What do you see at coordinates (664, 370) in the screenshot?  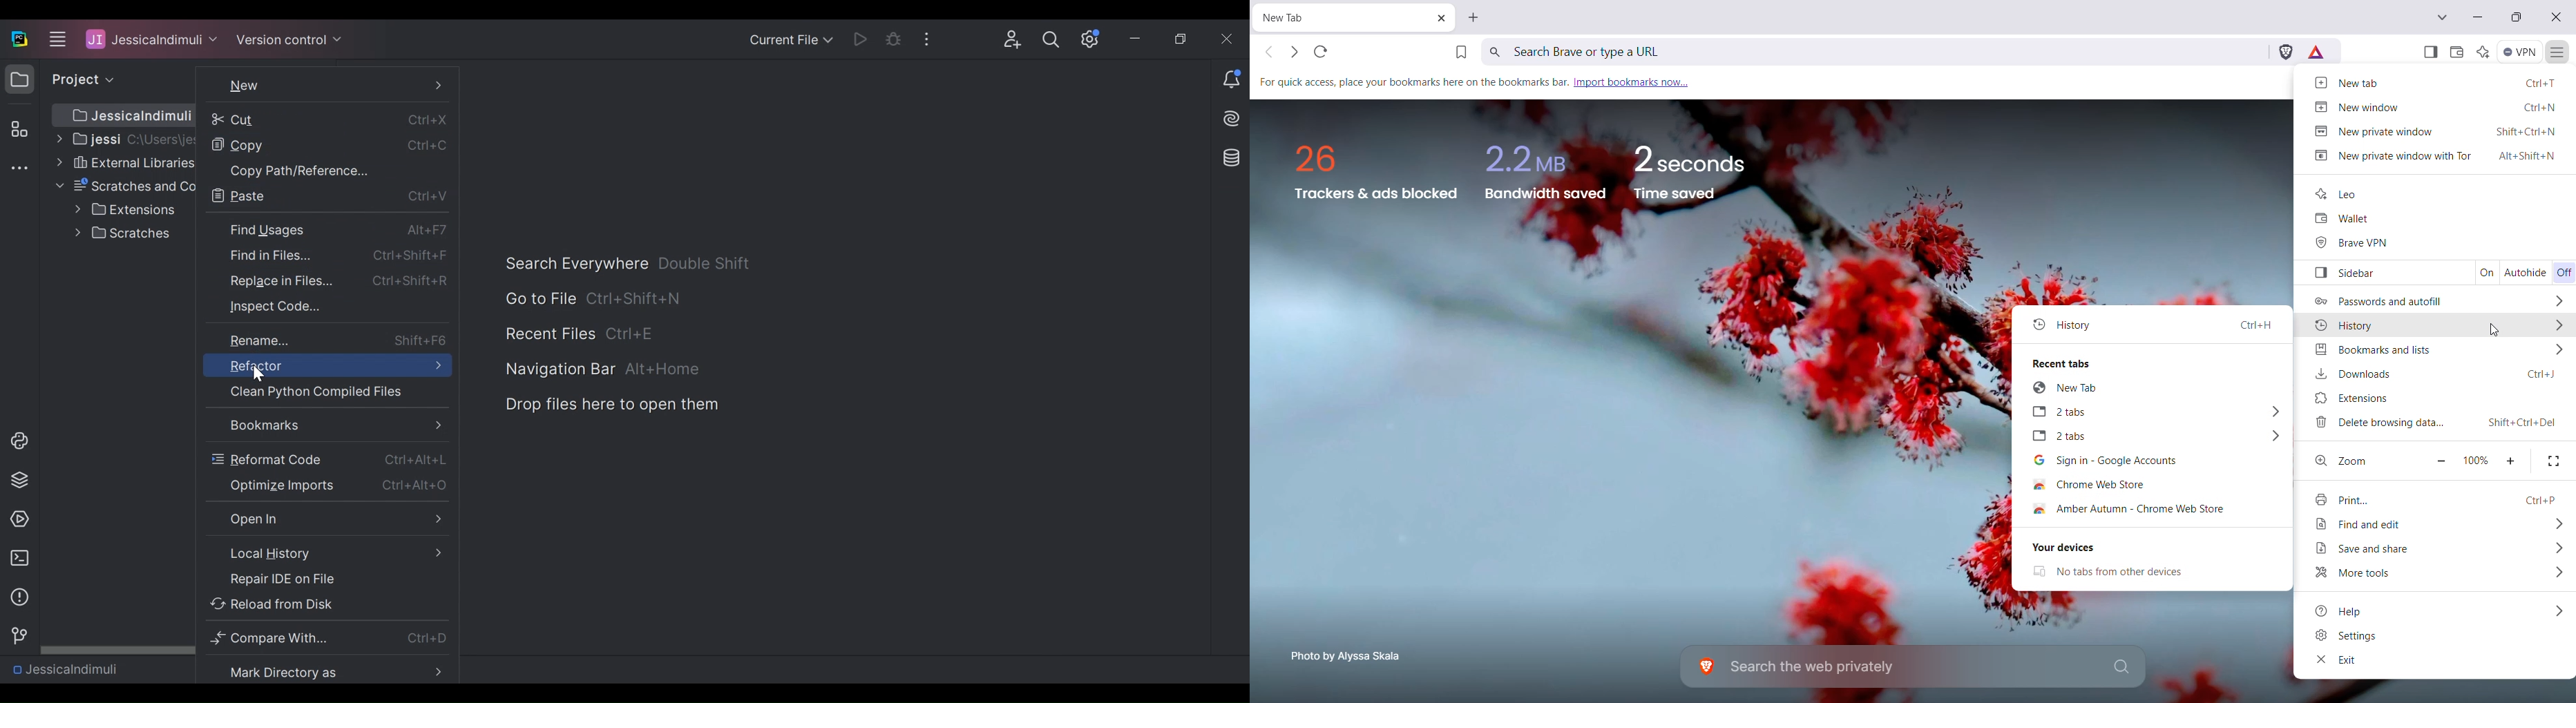 I see `Alt+Home` at bounding box center [664, 370].